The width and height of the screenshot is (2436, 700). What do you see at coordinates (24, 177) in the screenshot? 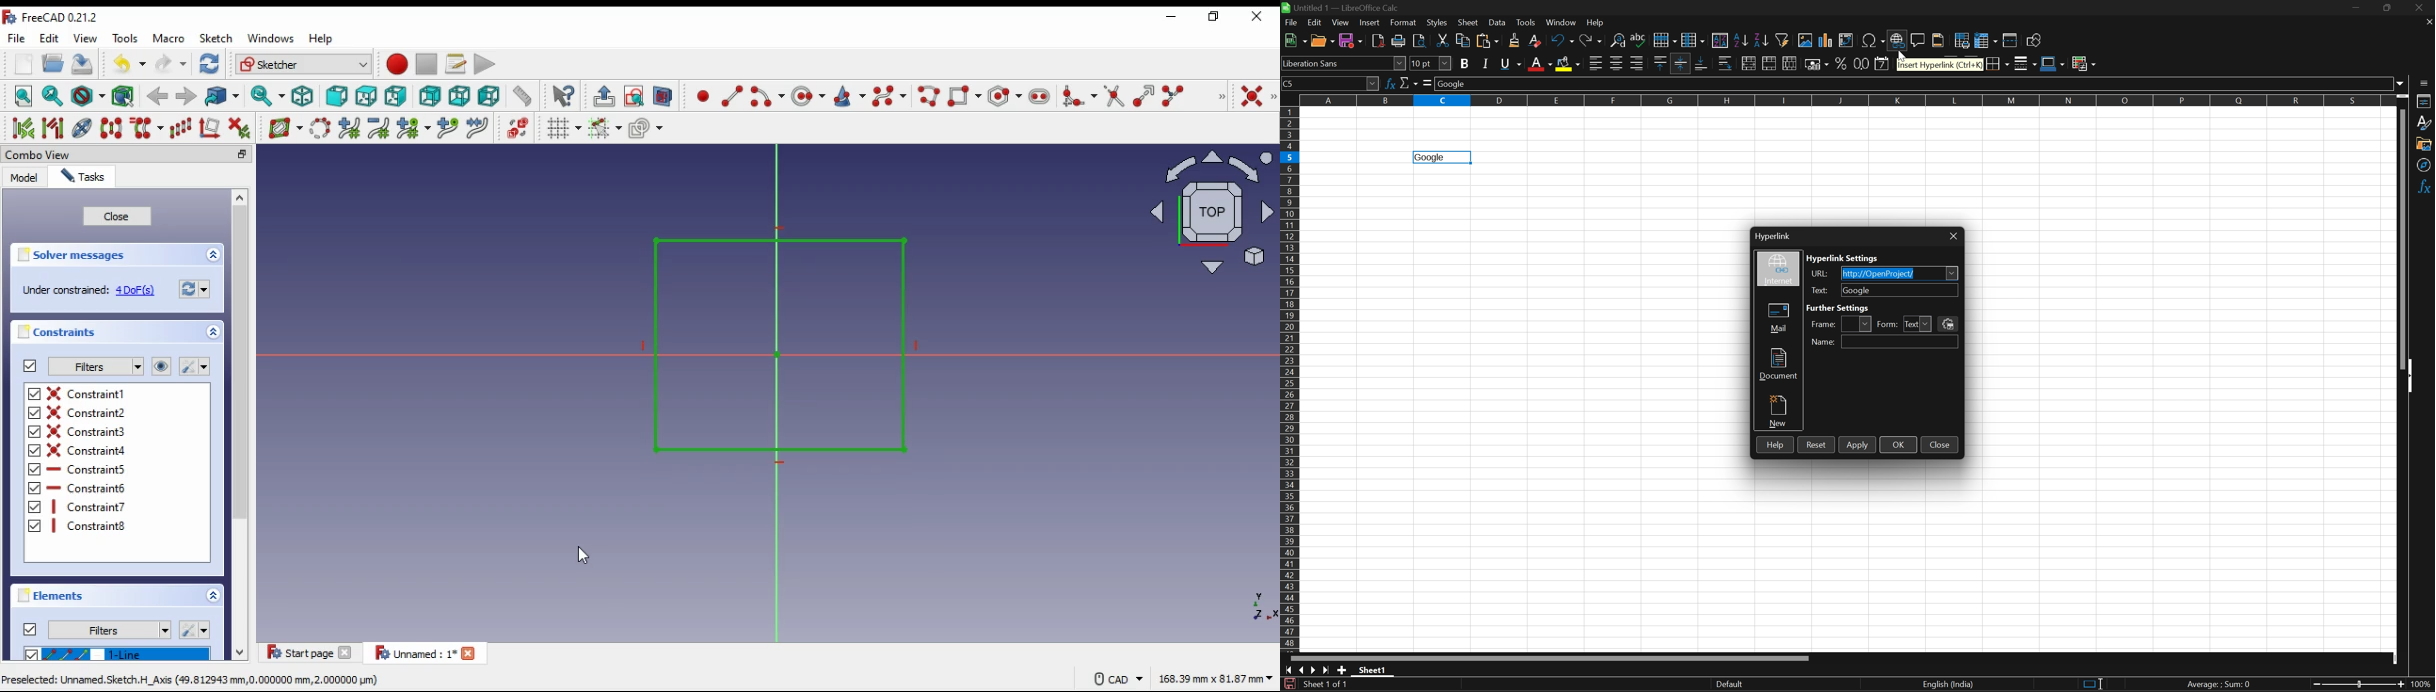
I see `model` at bounding box center [24, 177].